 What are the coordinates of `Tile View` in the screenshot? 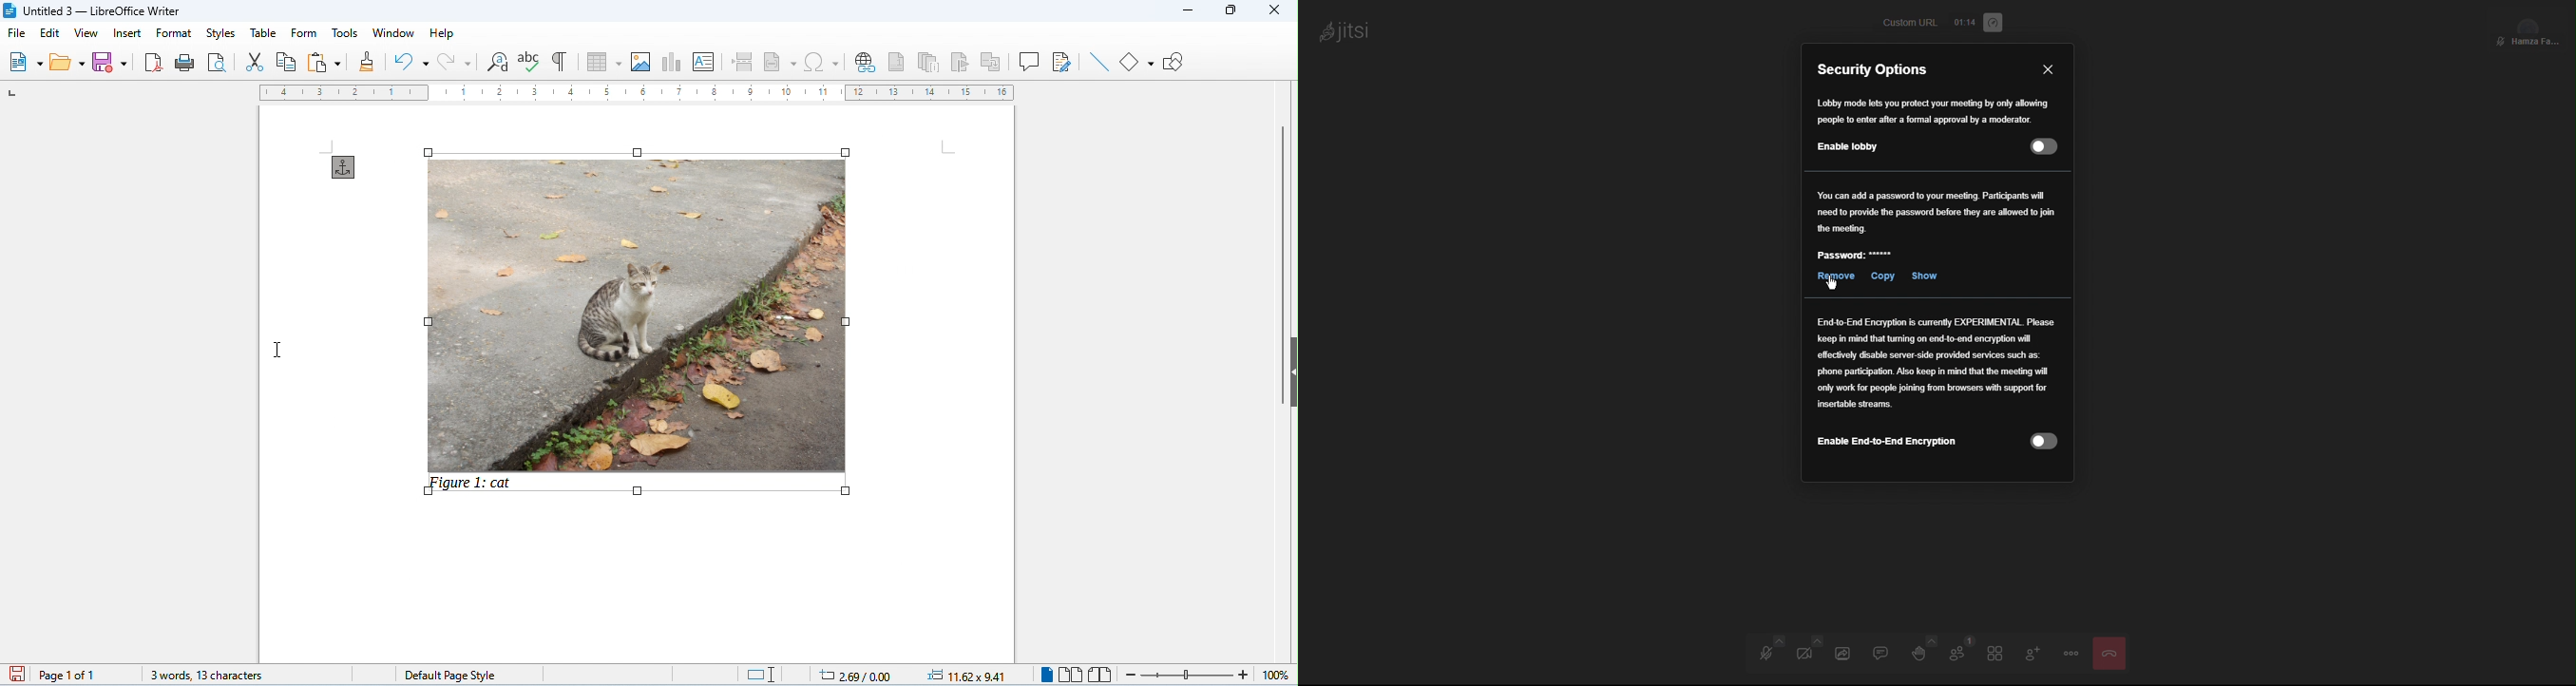 It's located at (1998, 654).